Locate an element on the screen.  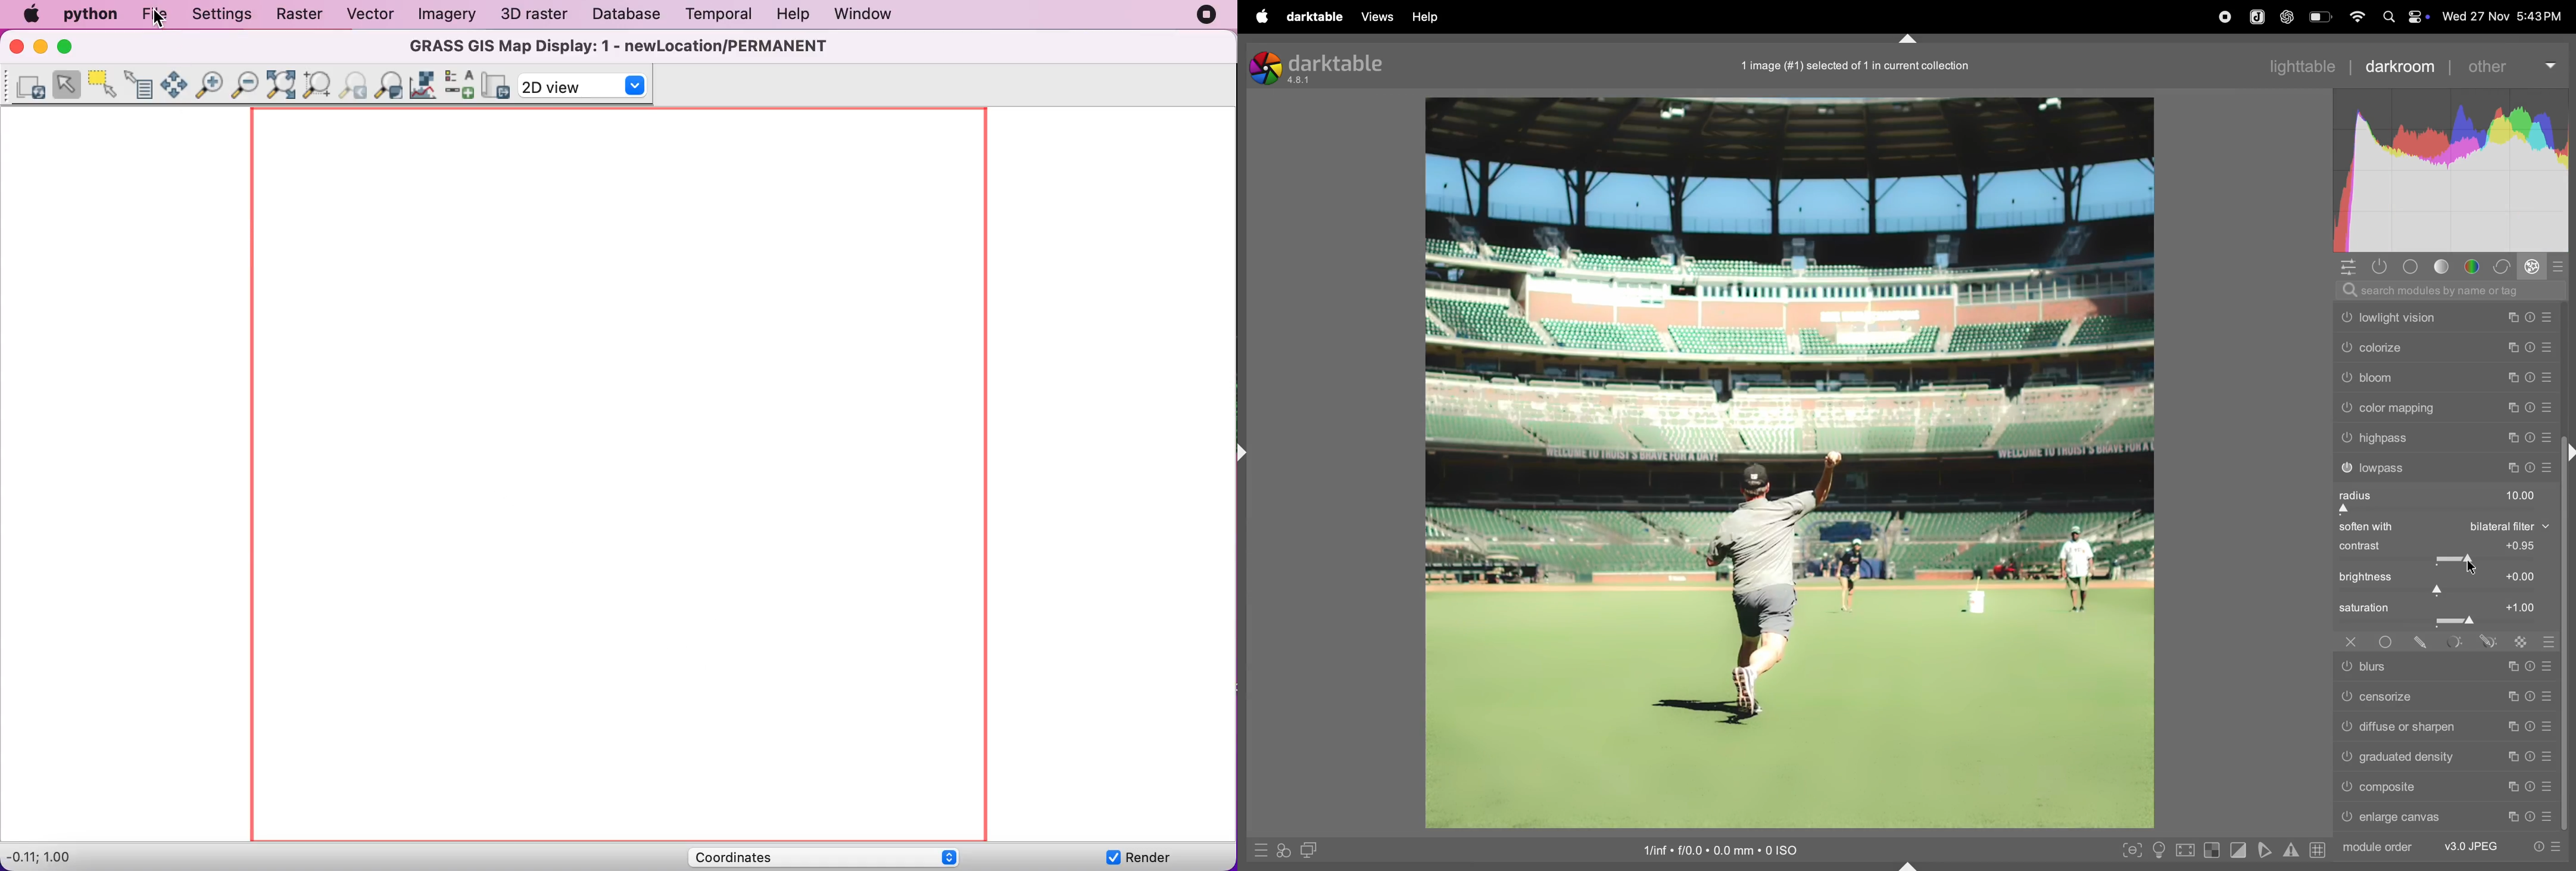
image is located at coordinates (1789, 461).